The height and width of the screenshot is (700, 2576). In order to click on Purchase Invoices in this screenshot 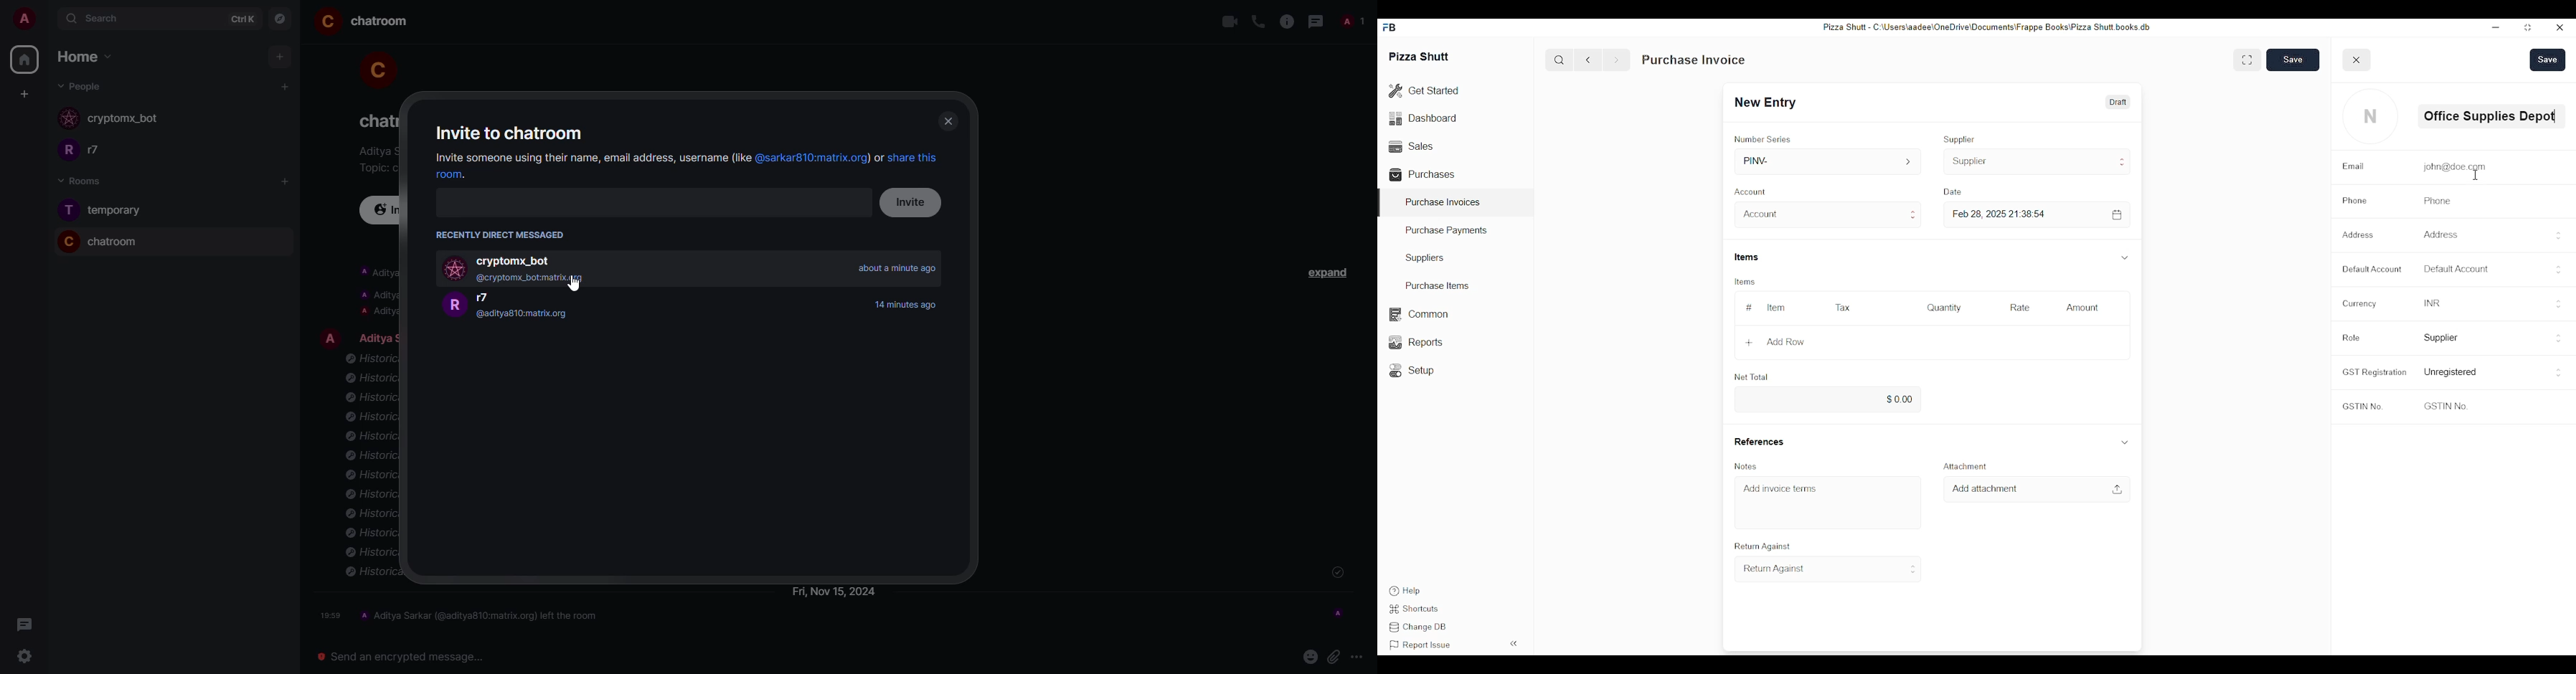, I will do `click(1443, 202)`.